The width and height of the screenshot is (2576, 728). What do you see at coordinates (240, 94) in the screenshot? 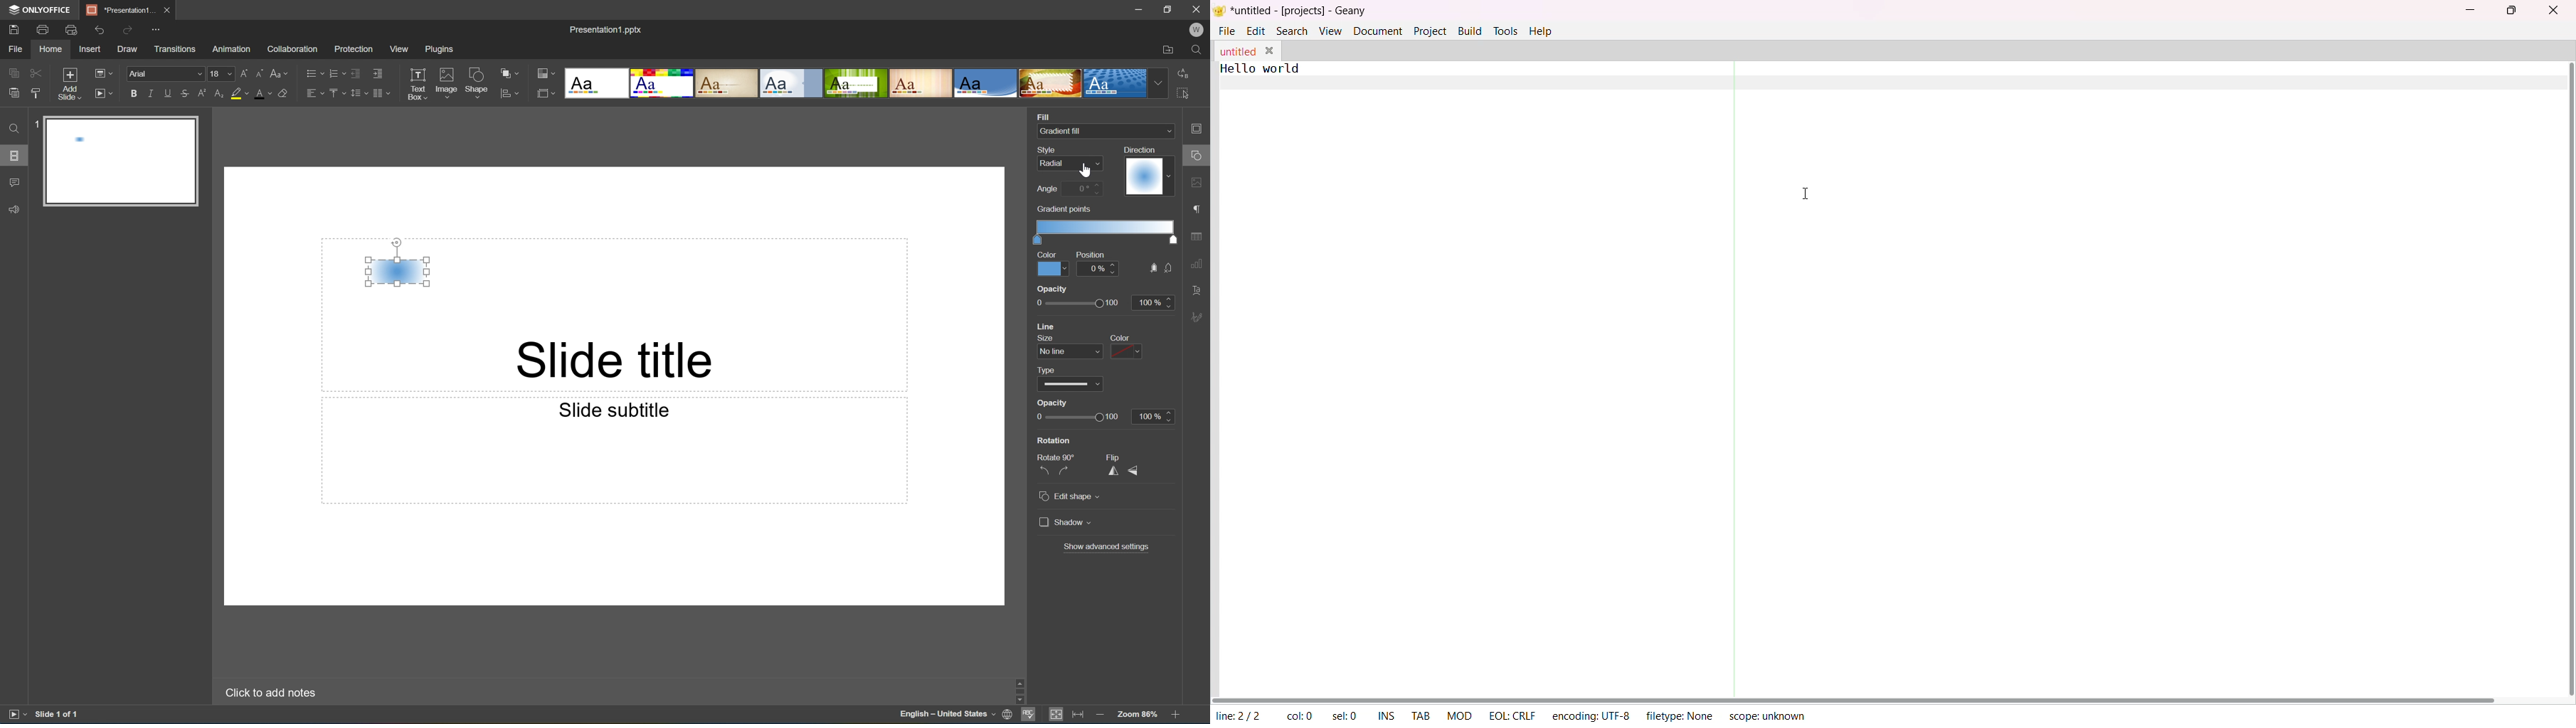
I see `Highlight` at bounding box center [240, 94].